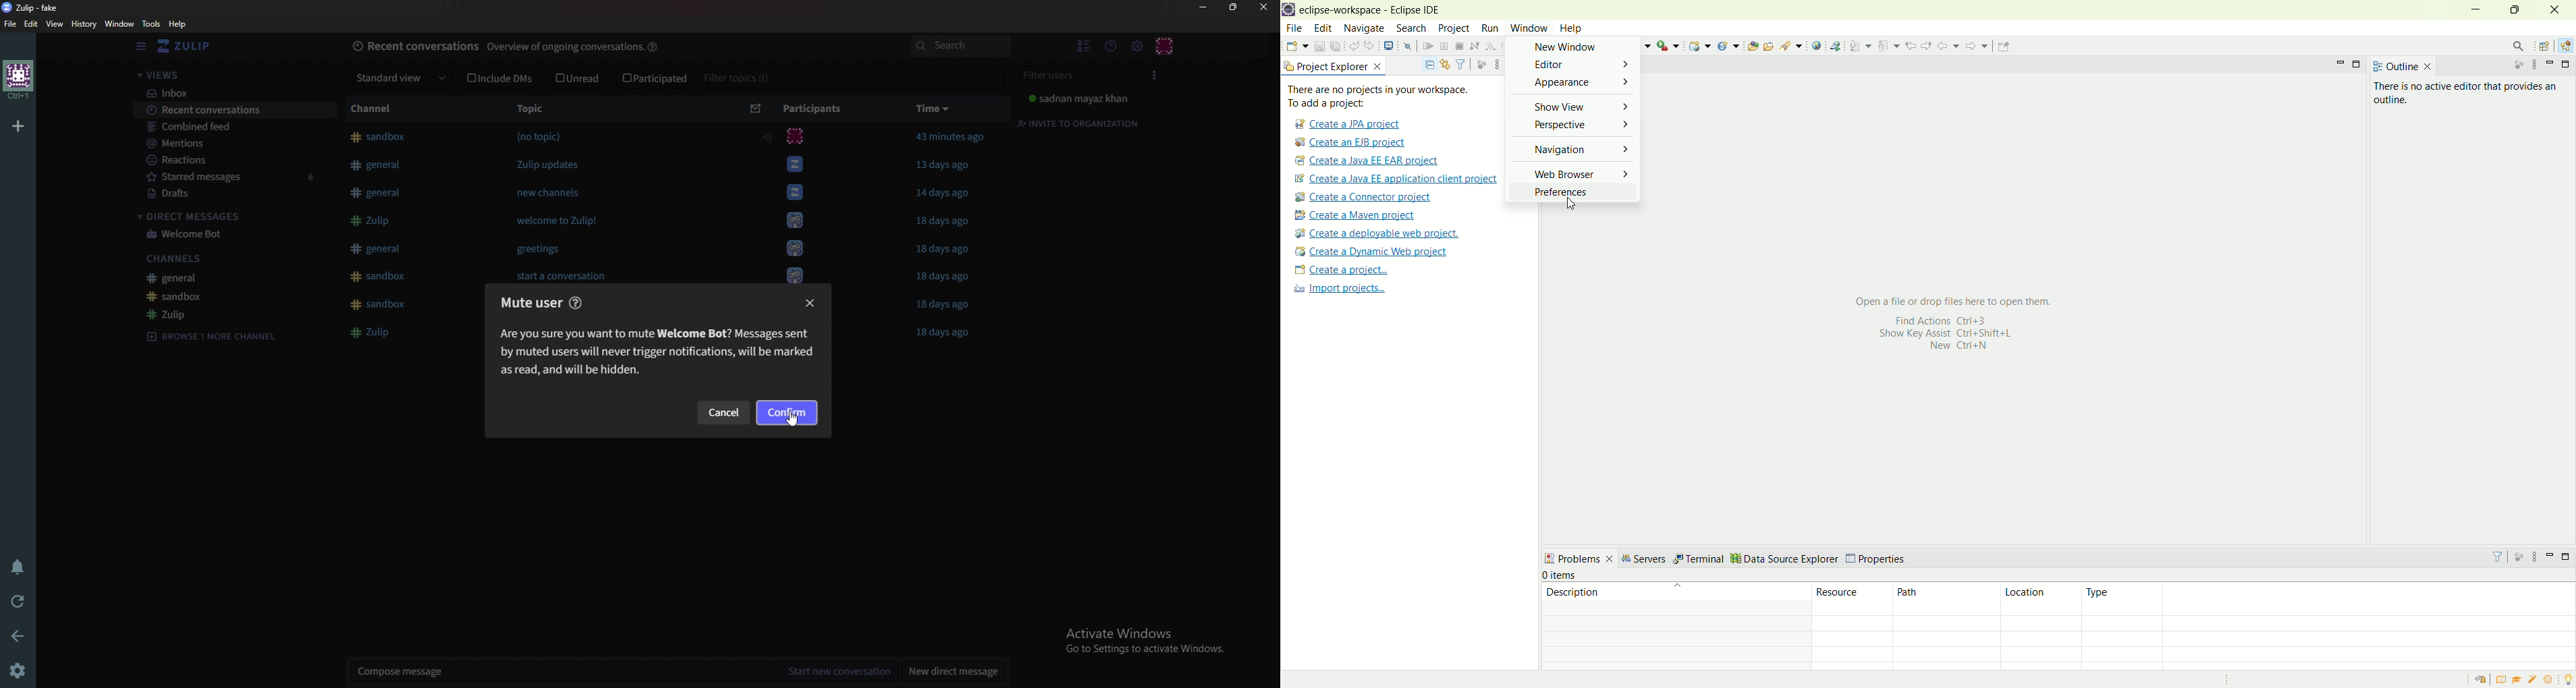 The width and height of the screenshot is (2576, 700). Describe the element at coordinates (2517, 680) in the screenshot. I see `tutorials` at that location.